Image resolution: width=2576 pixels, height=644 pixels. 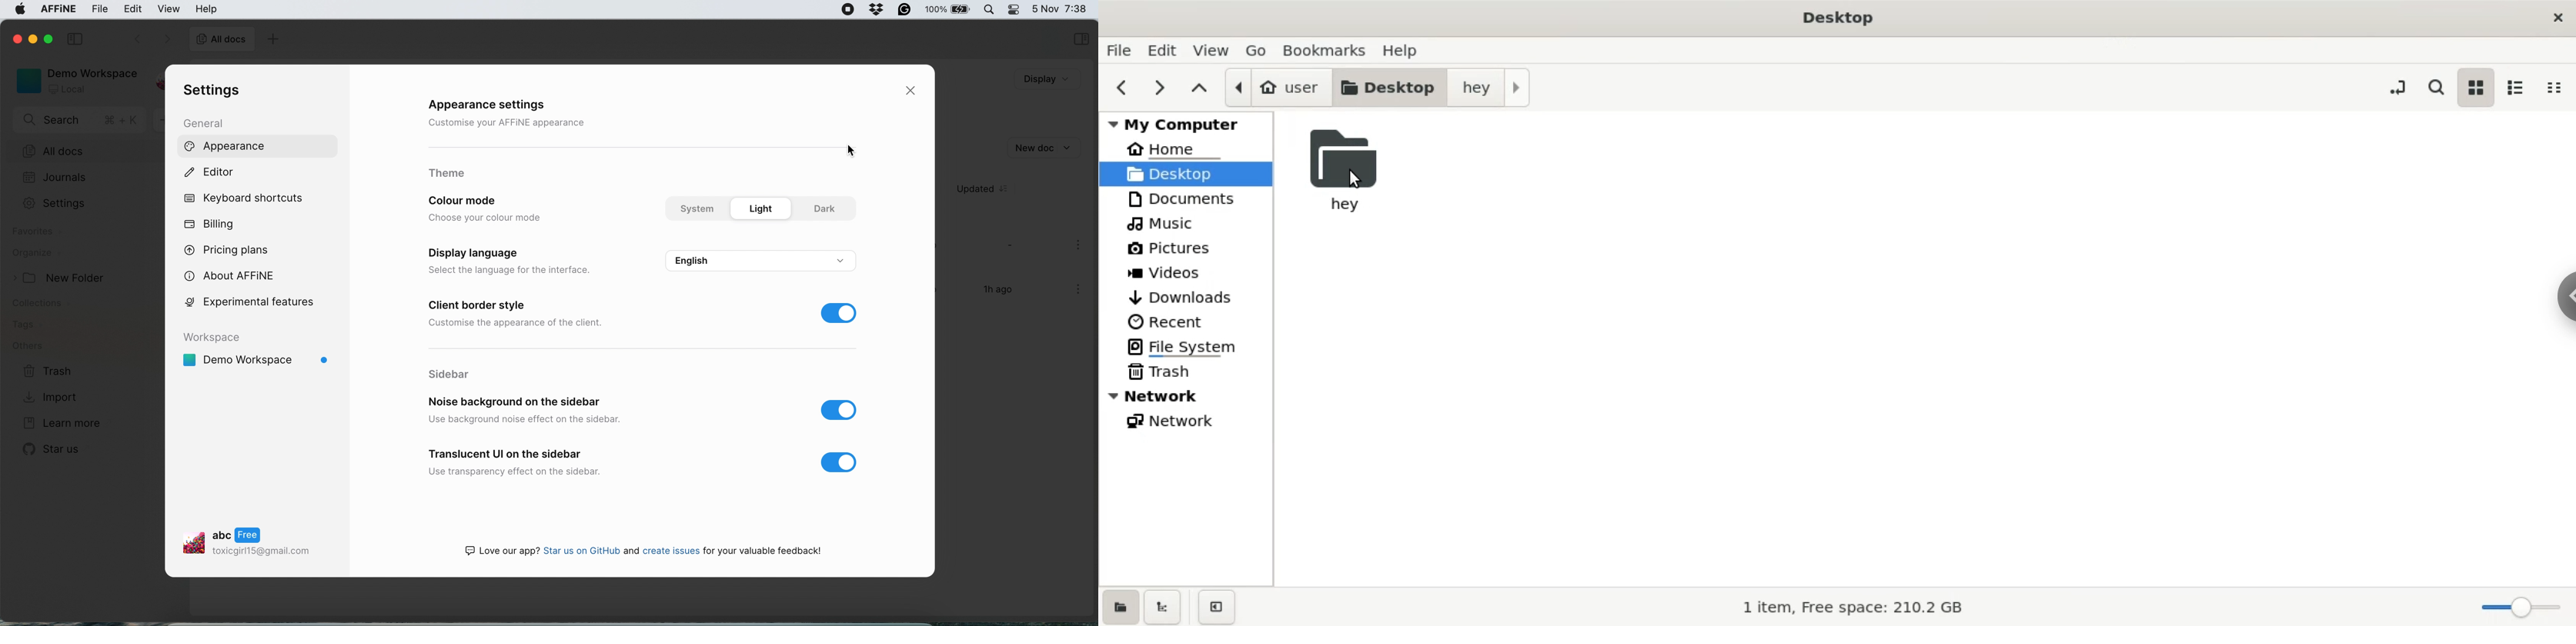 What do you see at coordinates (2397, 89) in the screenshot?
I see `toggle location entry` at bounding box center [2397, 89].